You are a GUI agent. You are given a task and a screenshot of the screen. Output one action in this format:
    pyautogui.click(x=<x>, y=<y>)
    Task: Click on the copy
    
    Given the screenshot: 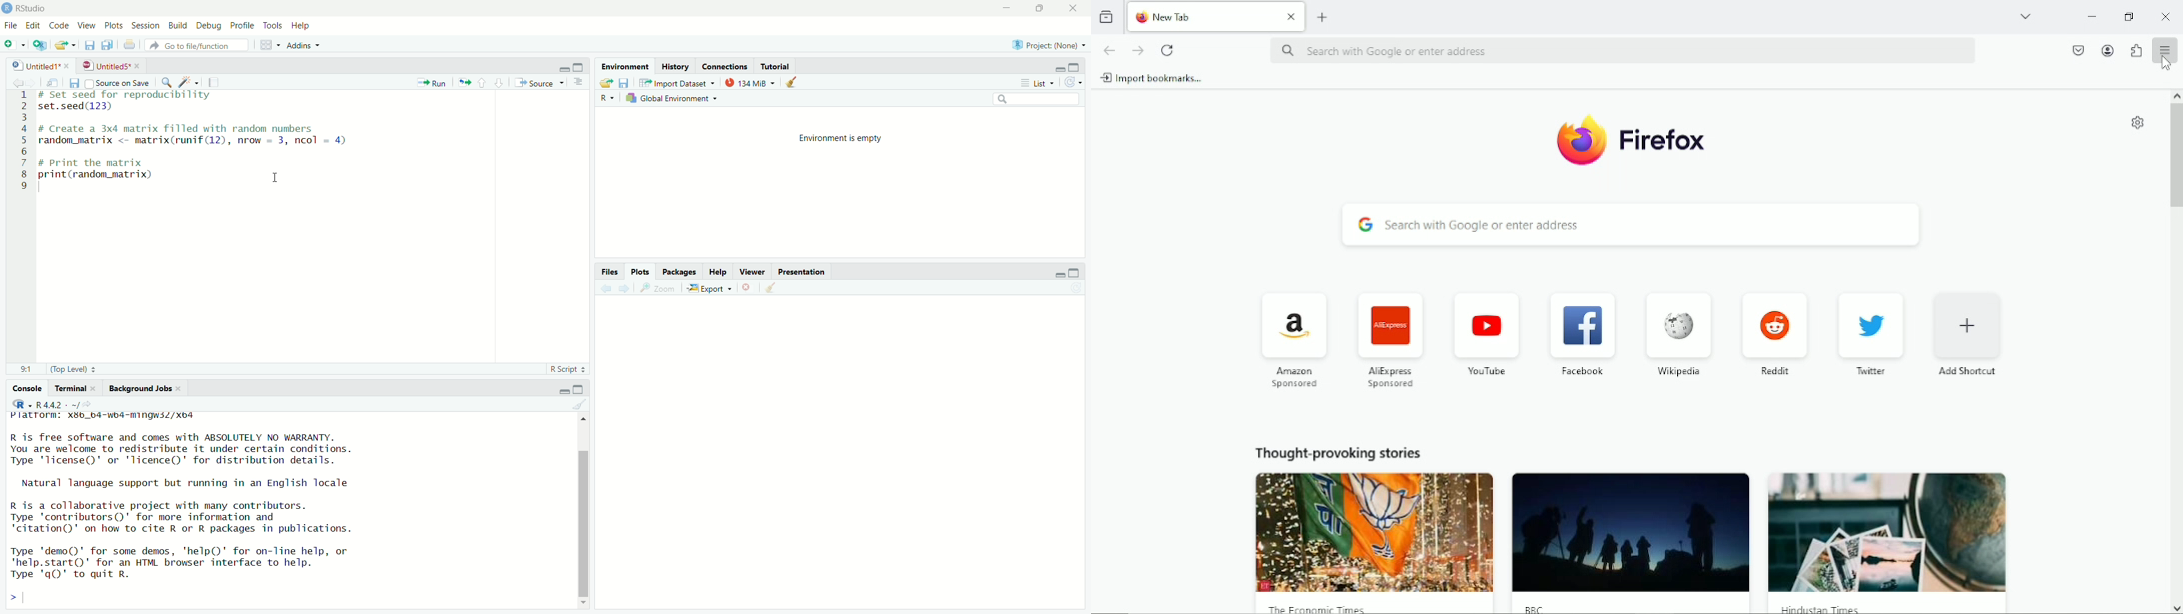 What is the action you would take?
    pyautogui.click(x=107, y=44)
    